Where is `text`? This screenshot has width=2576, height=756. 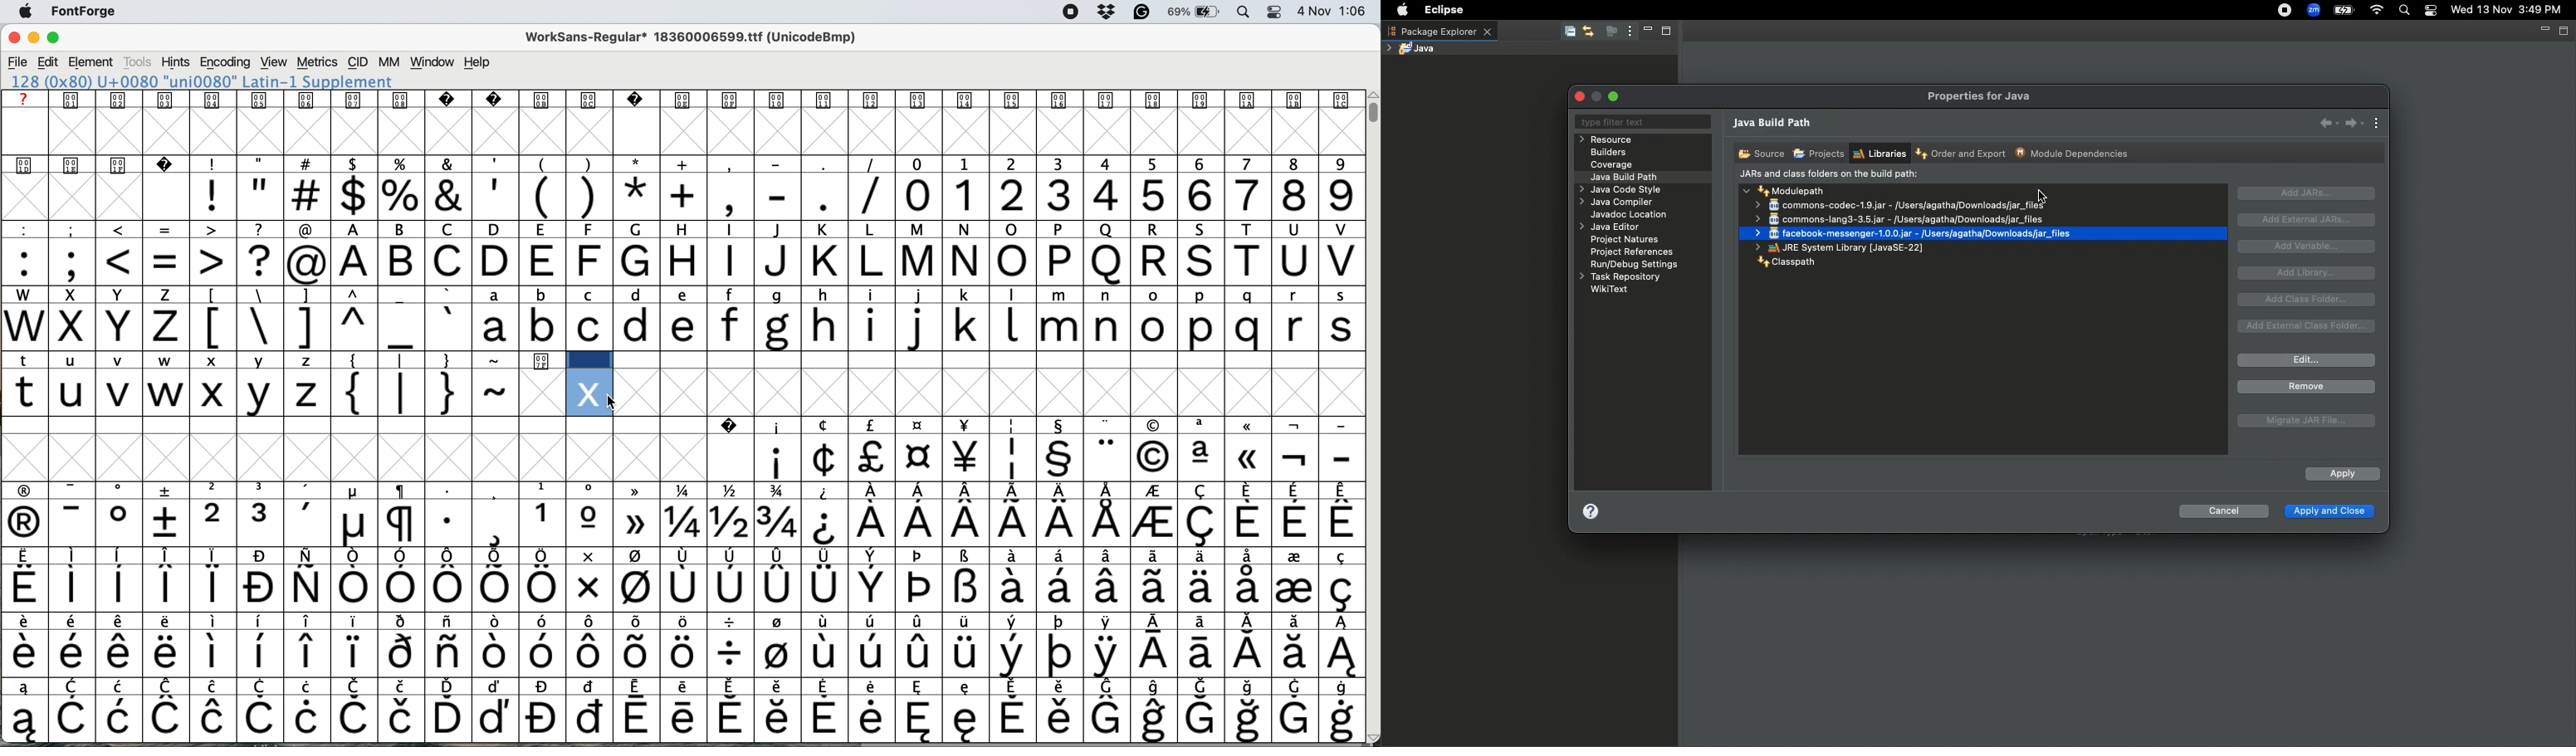 text is located at coordinates (679, 100).